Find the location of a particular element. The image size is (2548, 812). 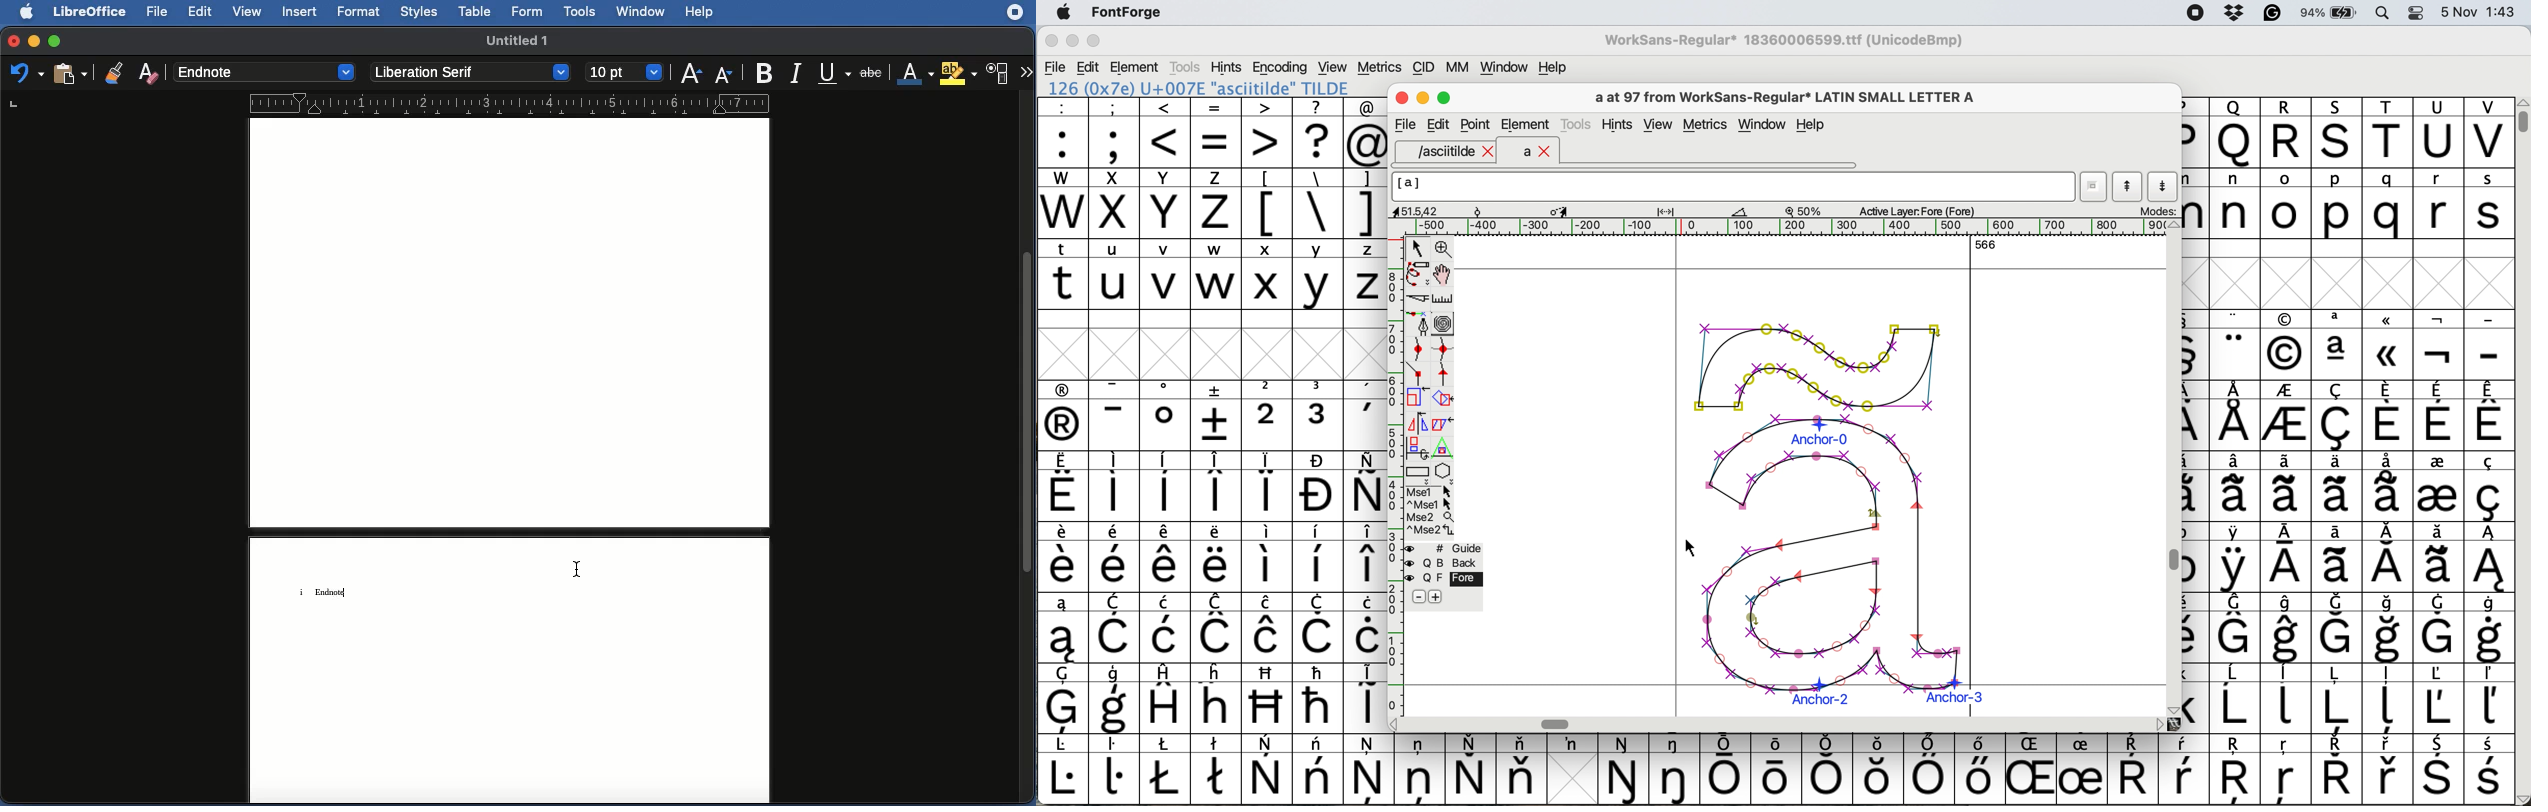

close is located at coordinates (1051, 43).